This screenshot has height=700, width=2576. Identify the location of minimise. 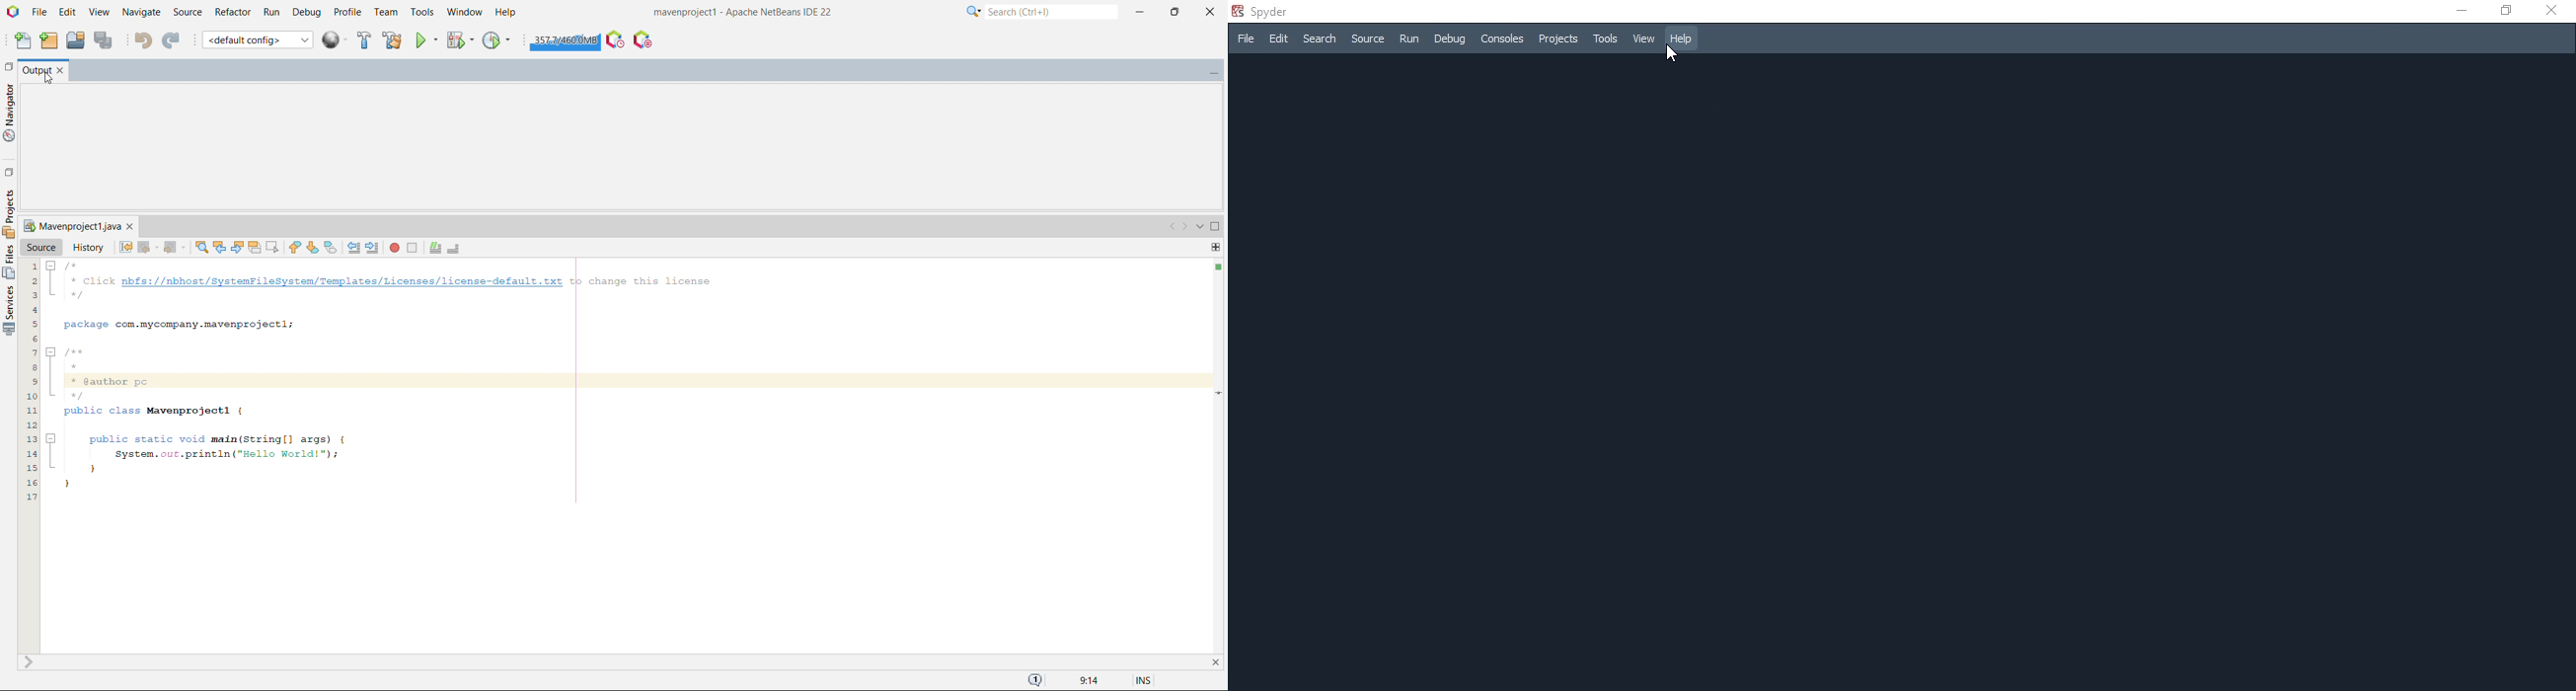
(2457, 10).